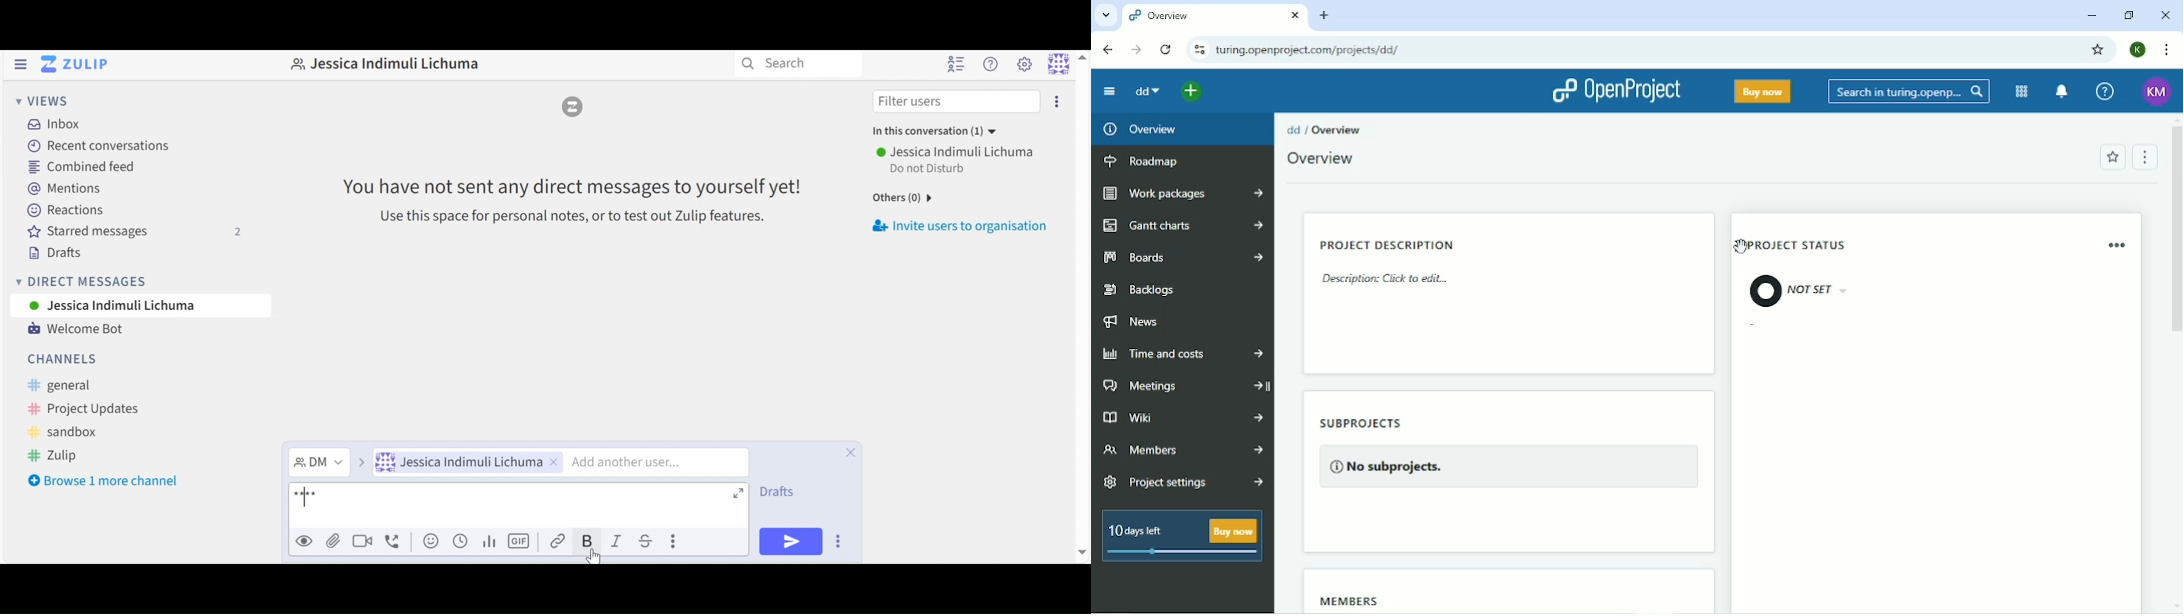 The image size is (2184, 616). What do you see at coordinates (1110, 92) in the screenshot?
I see `Collapse project menu` at bounding box center [1110, 92].